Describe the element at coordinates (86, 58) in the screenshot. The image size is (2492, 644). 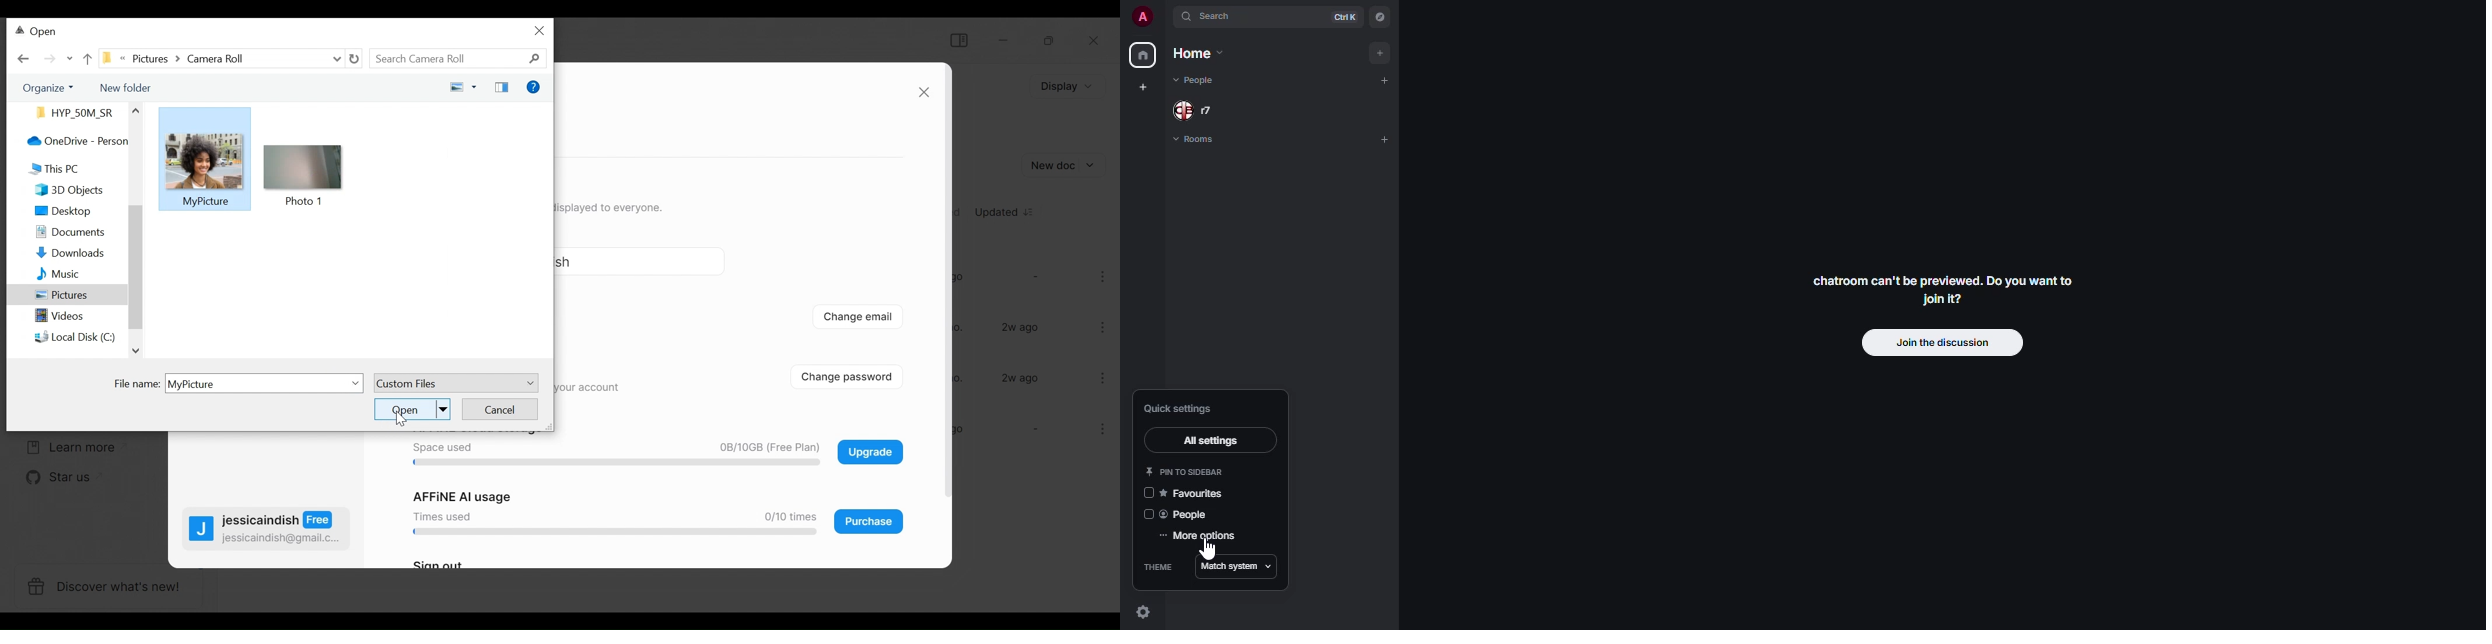
I see `Parent` at that location.